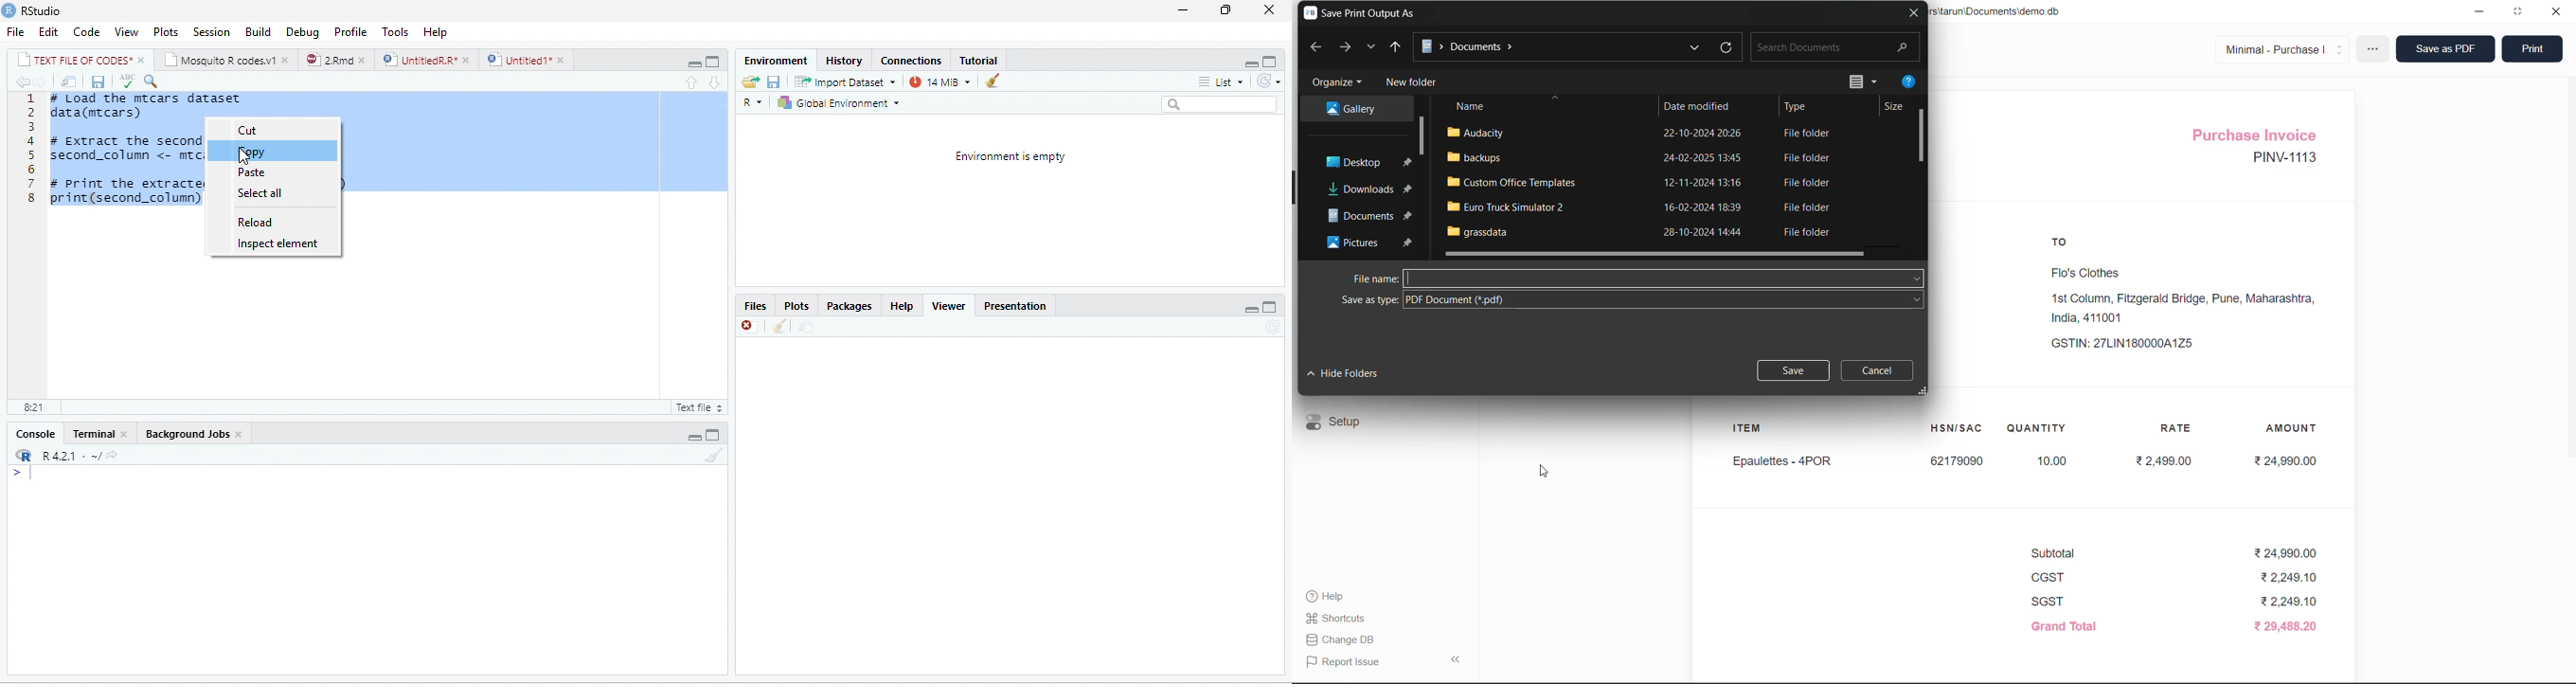 This screenshot has width=2576, height=700. What do you see at coordinates (844, 60) in the screenshot?
I see `History` at bounding box center [844, 60].